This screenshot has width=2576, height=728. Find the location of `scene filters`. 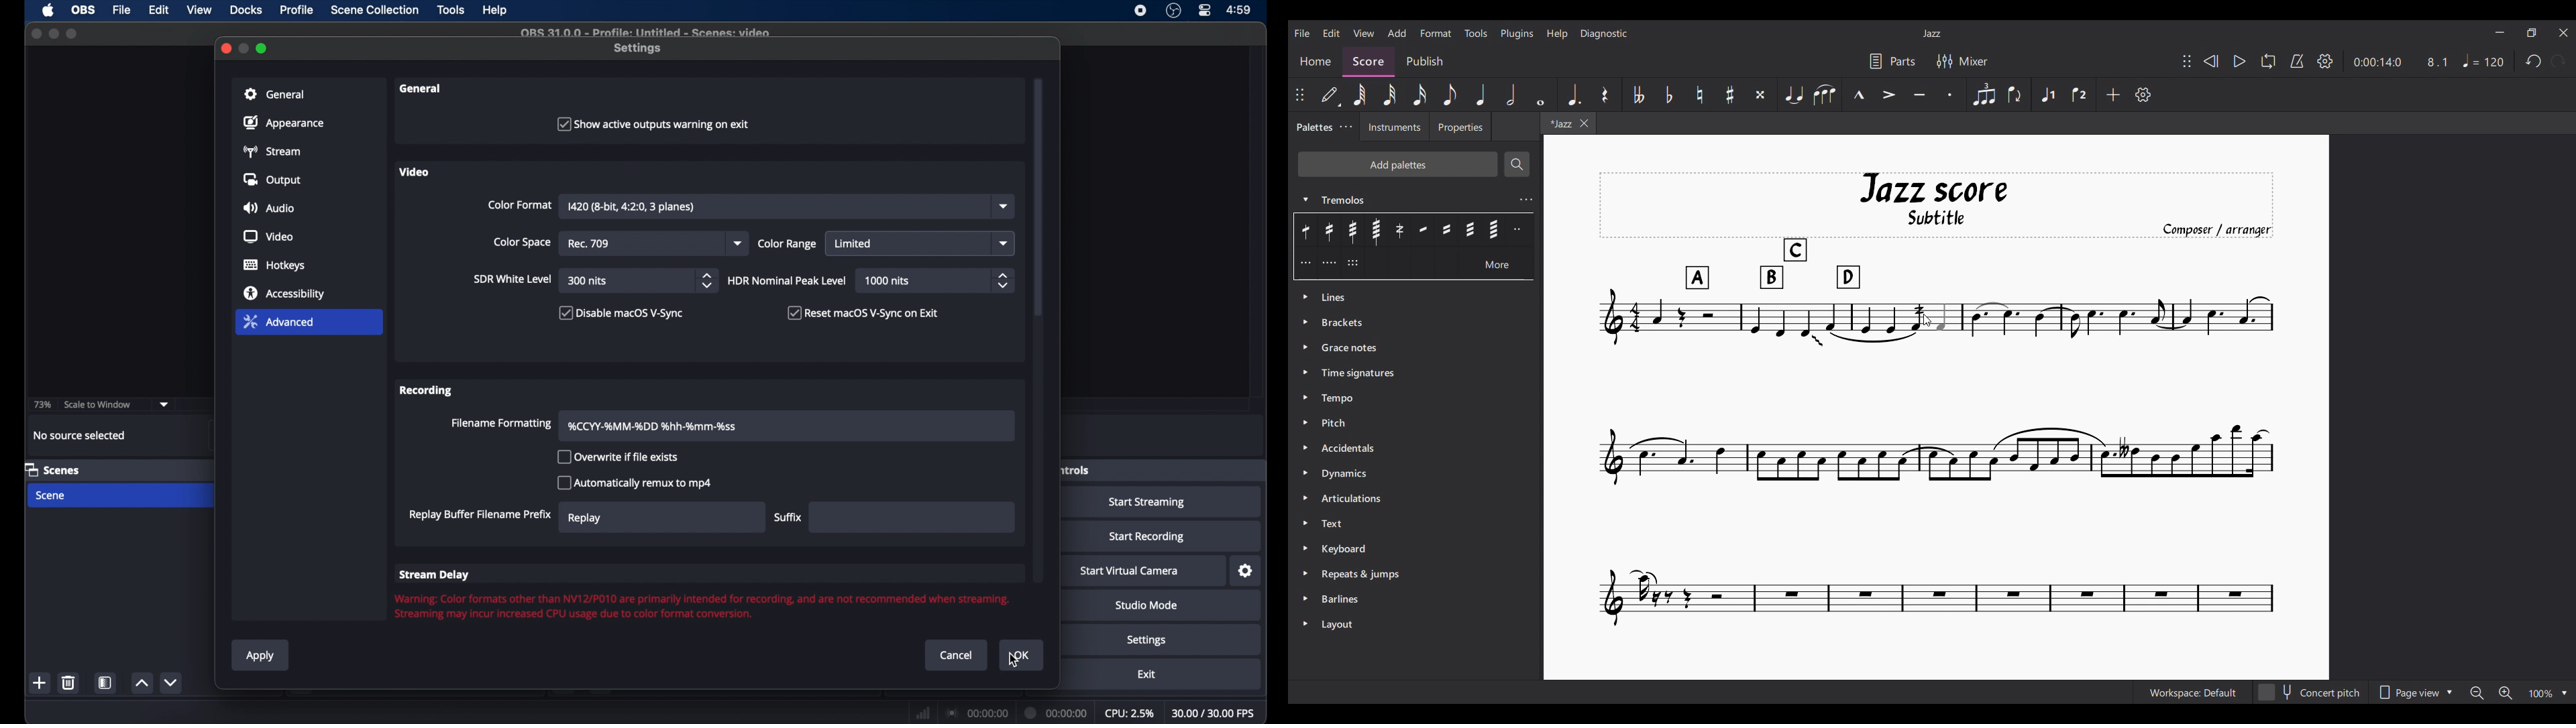

scene filters is located at coordinates (106, 682).